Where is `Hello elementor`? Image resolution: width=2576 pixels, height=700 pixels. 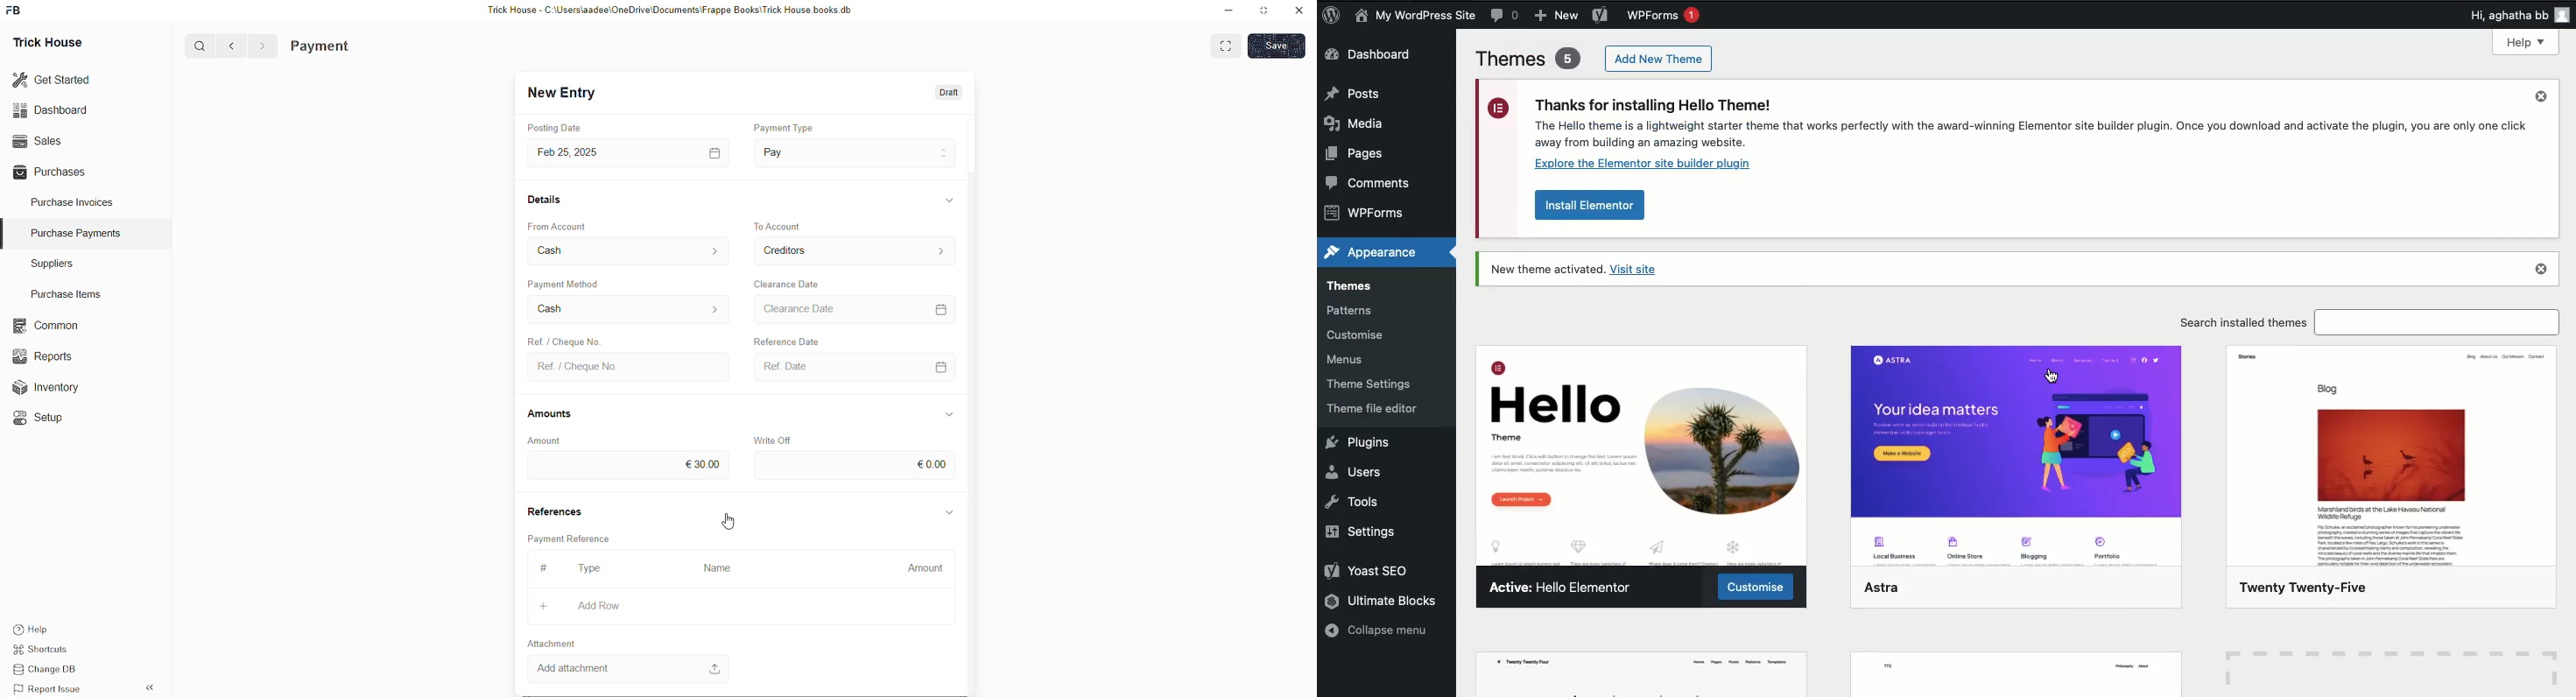 Hello elementor is located at coordinates (1917, 363).